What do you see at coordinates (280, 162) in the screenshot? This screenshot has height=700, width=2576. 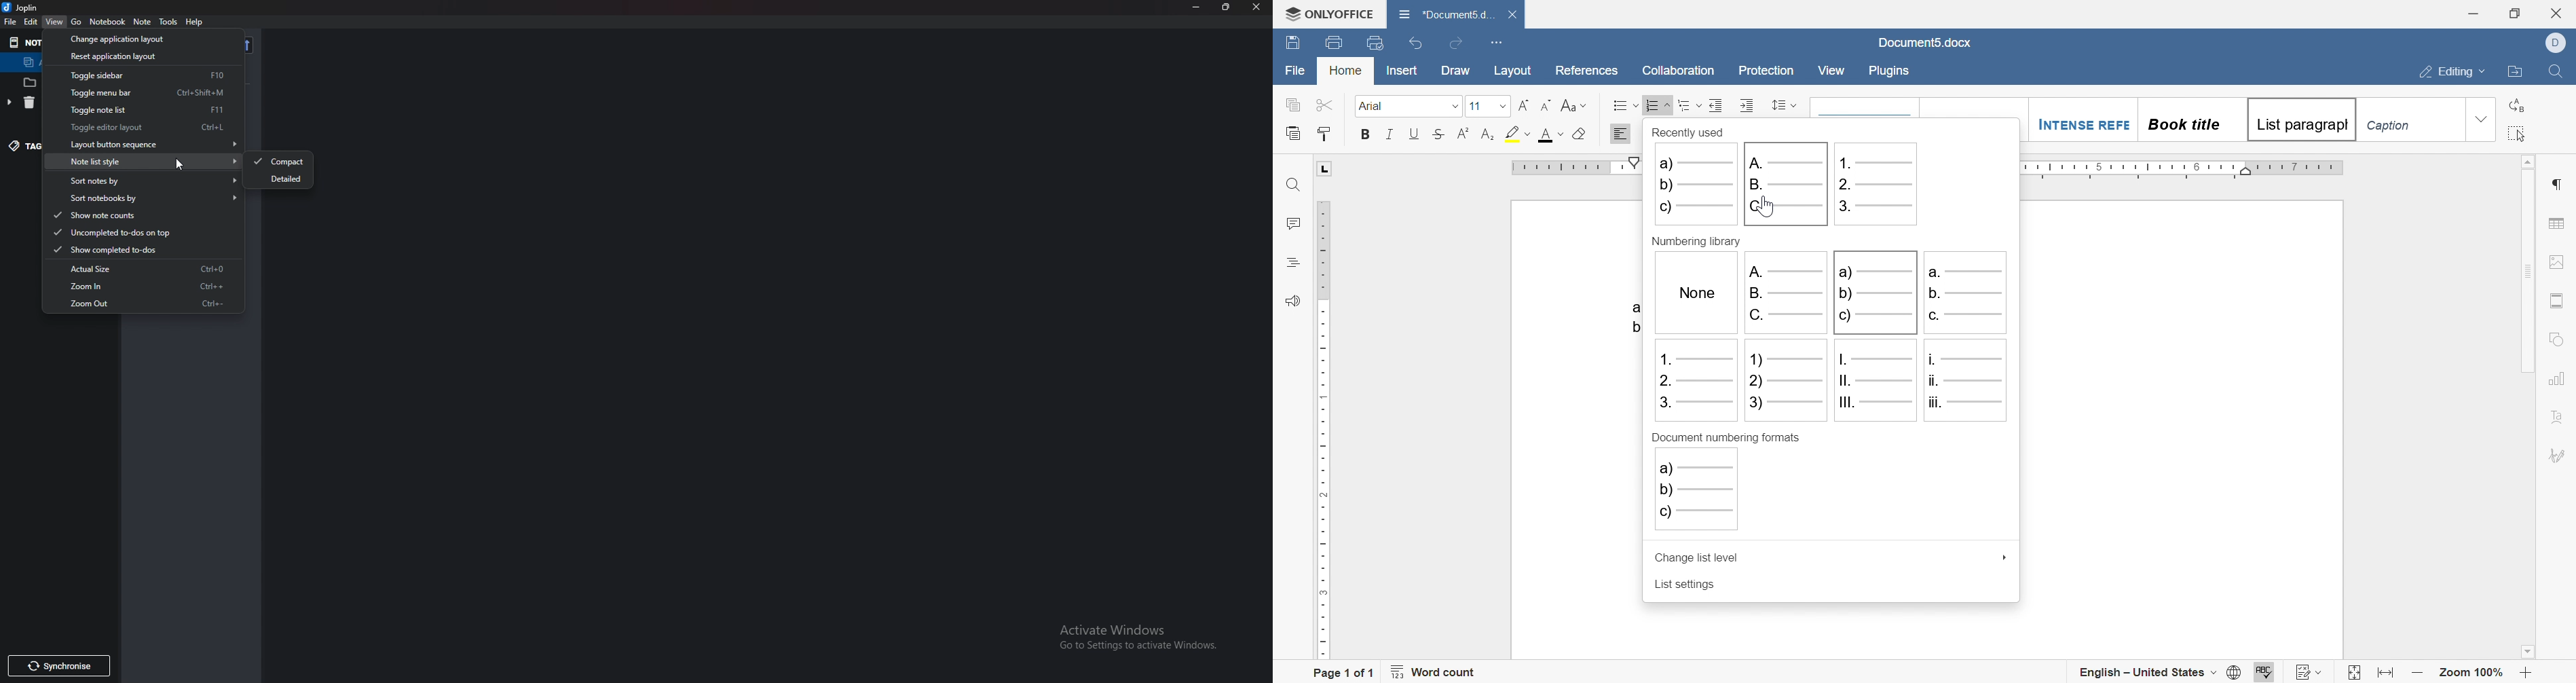 I see `compact` at bounding box center [280, 162].